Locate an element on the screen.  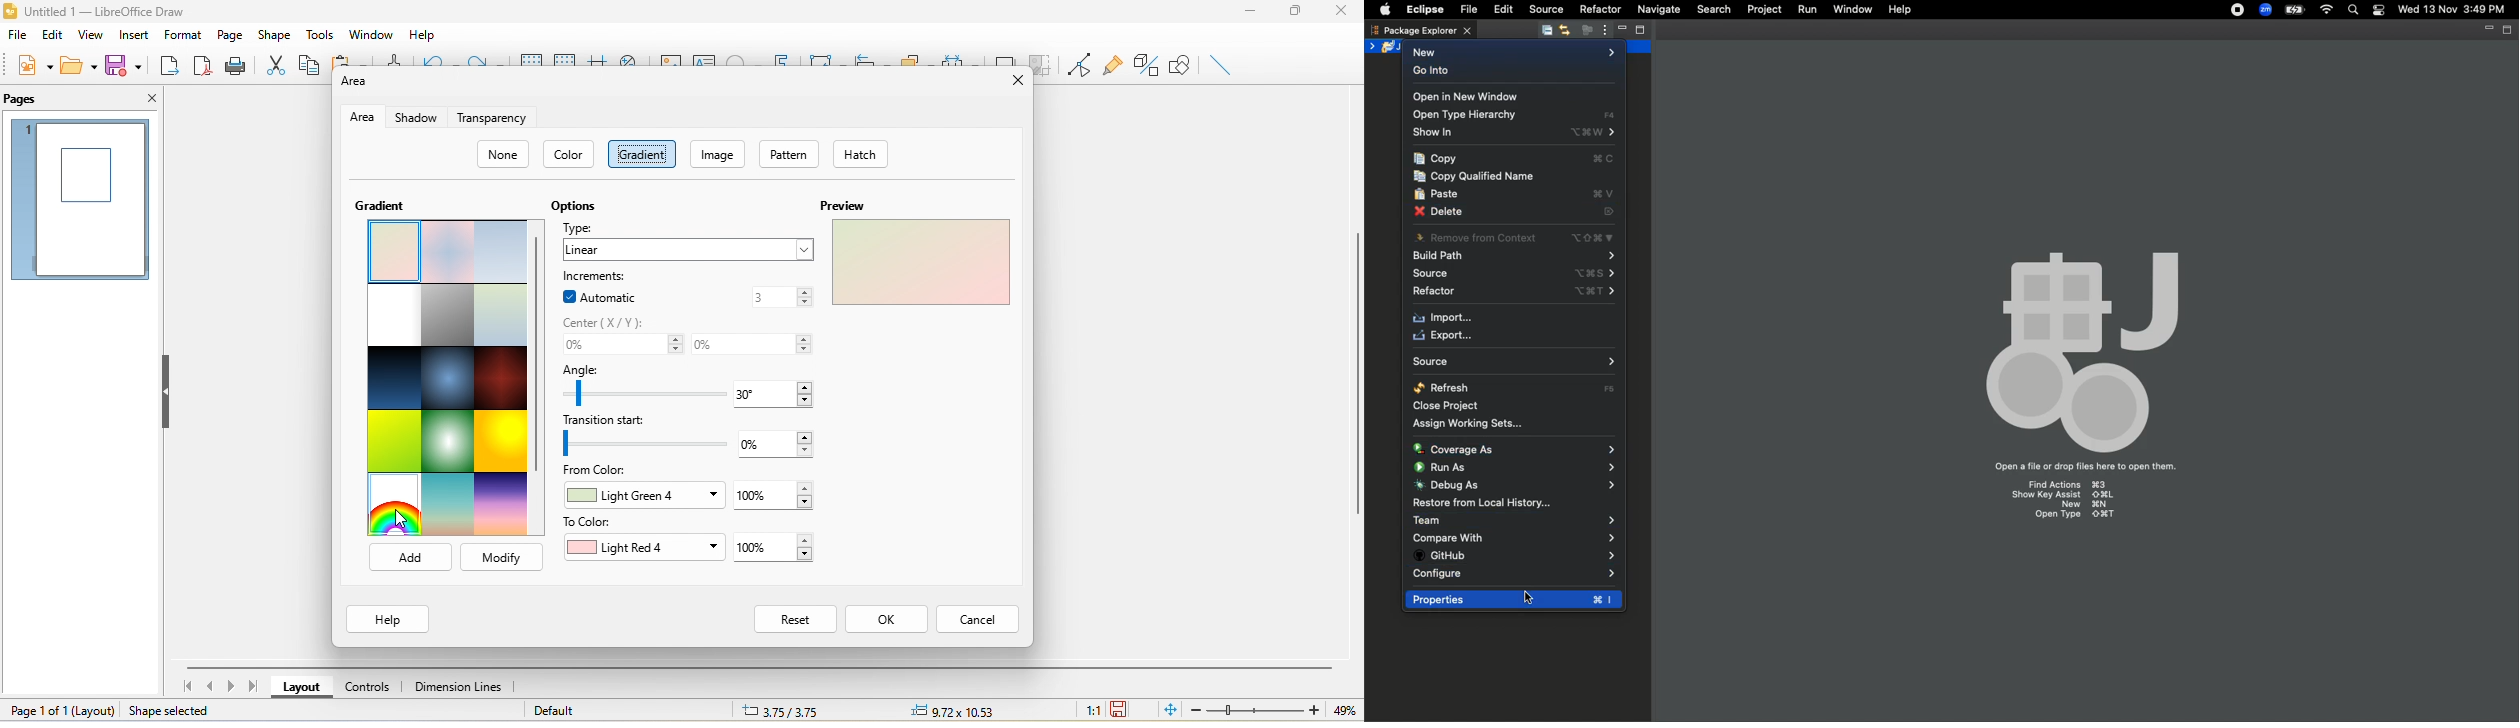
add is located at coordinates (410, 558).